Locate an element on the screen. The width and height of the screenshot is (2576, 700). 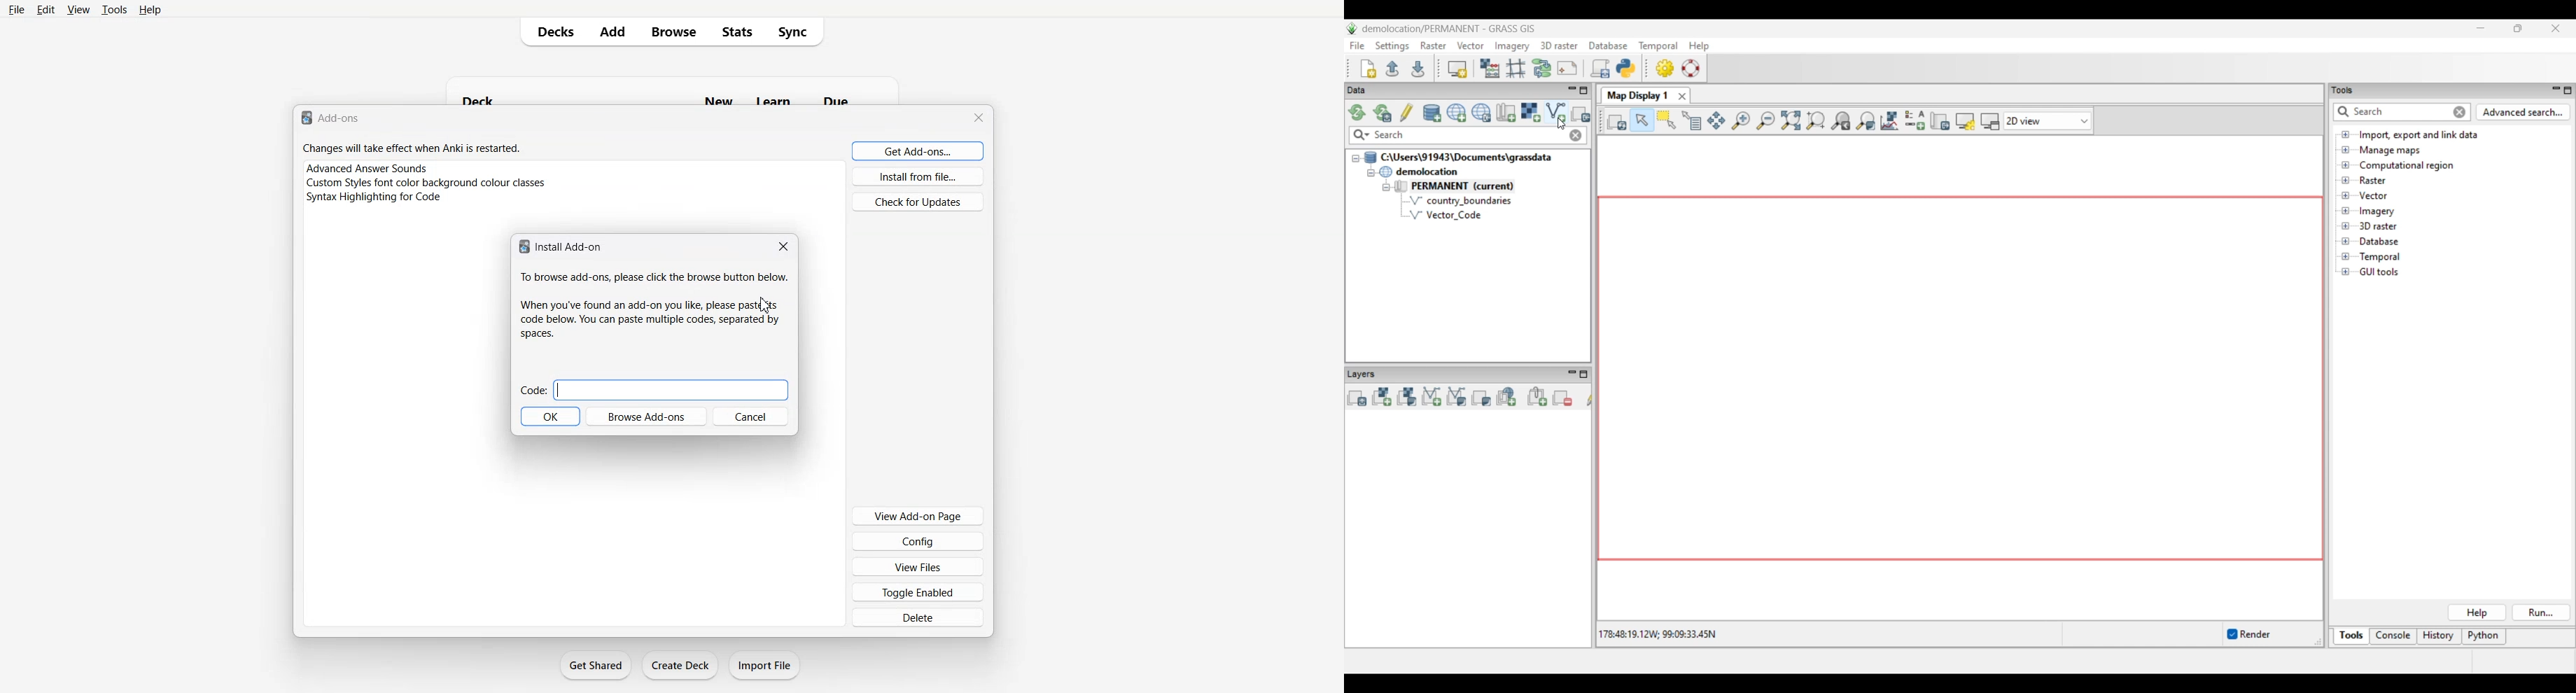
add-ons is located at coordinates (343, 119).